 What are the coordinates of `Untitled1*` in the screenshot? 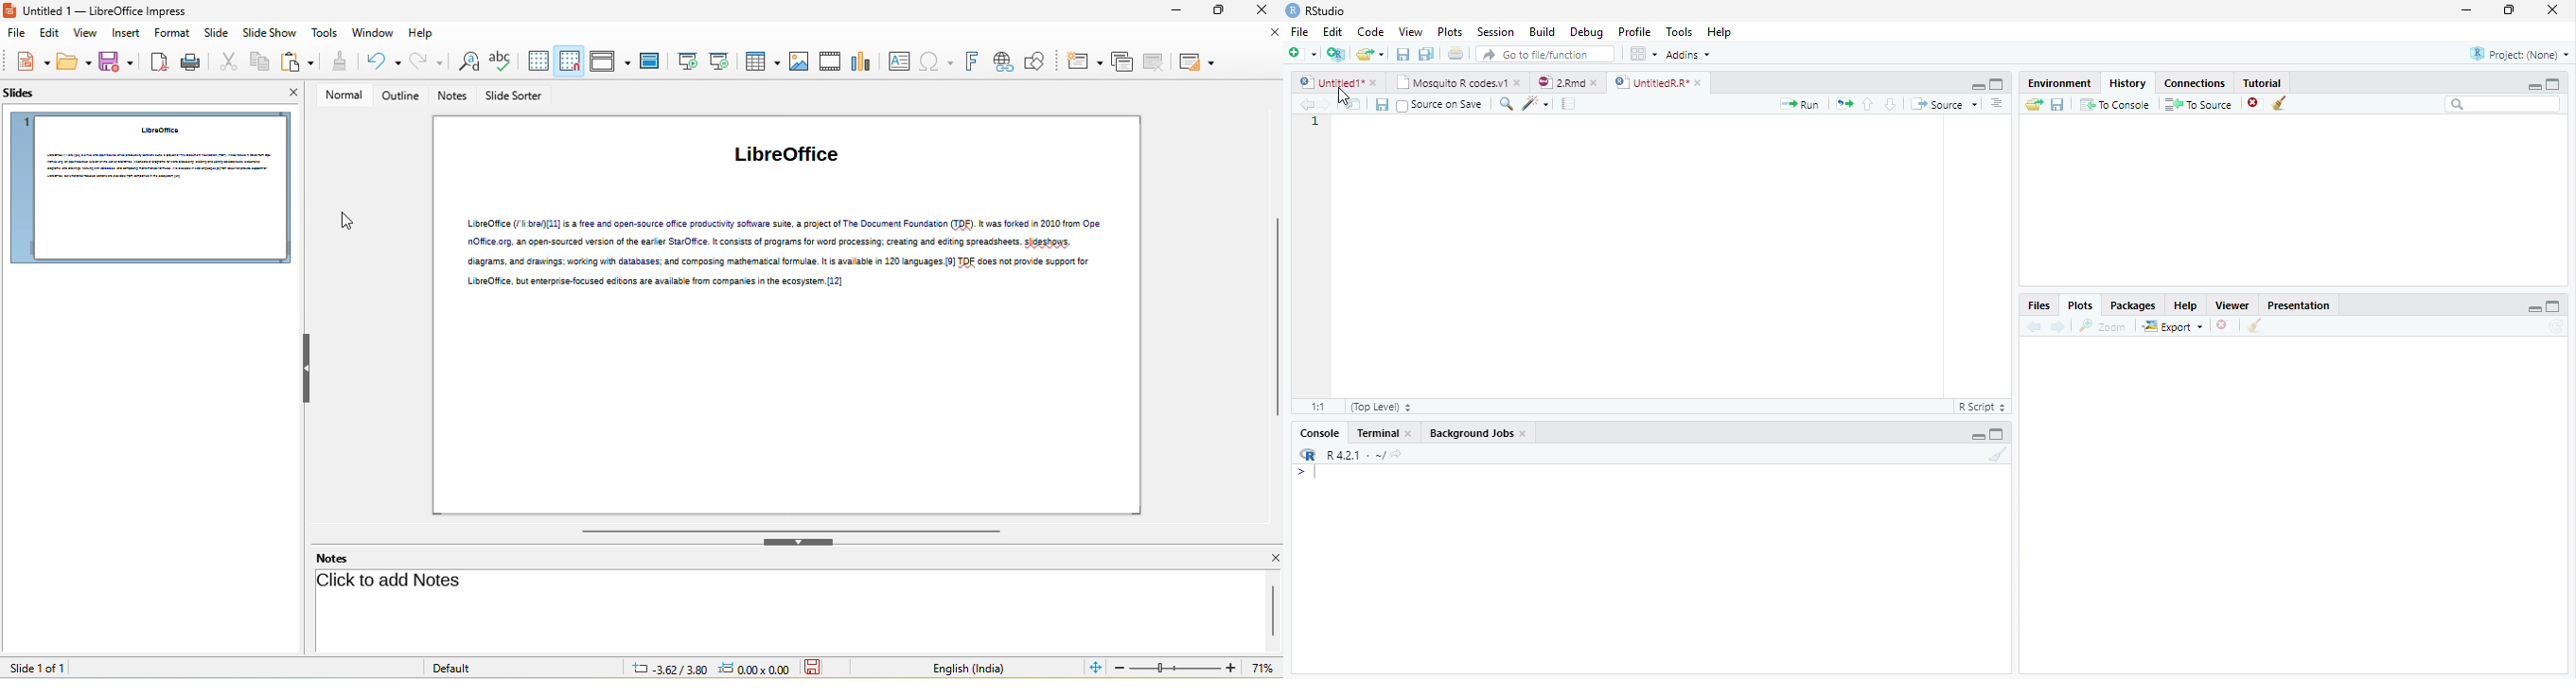 It's located at (1331, 83).